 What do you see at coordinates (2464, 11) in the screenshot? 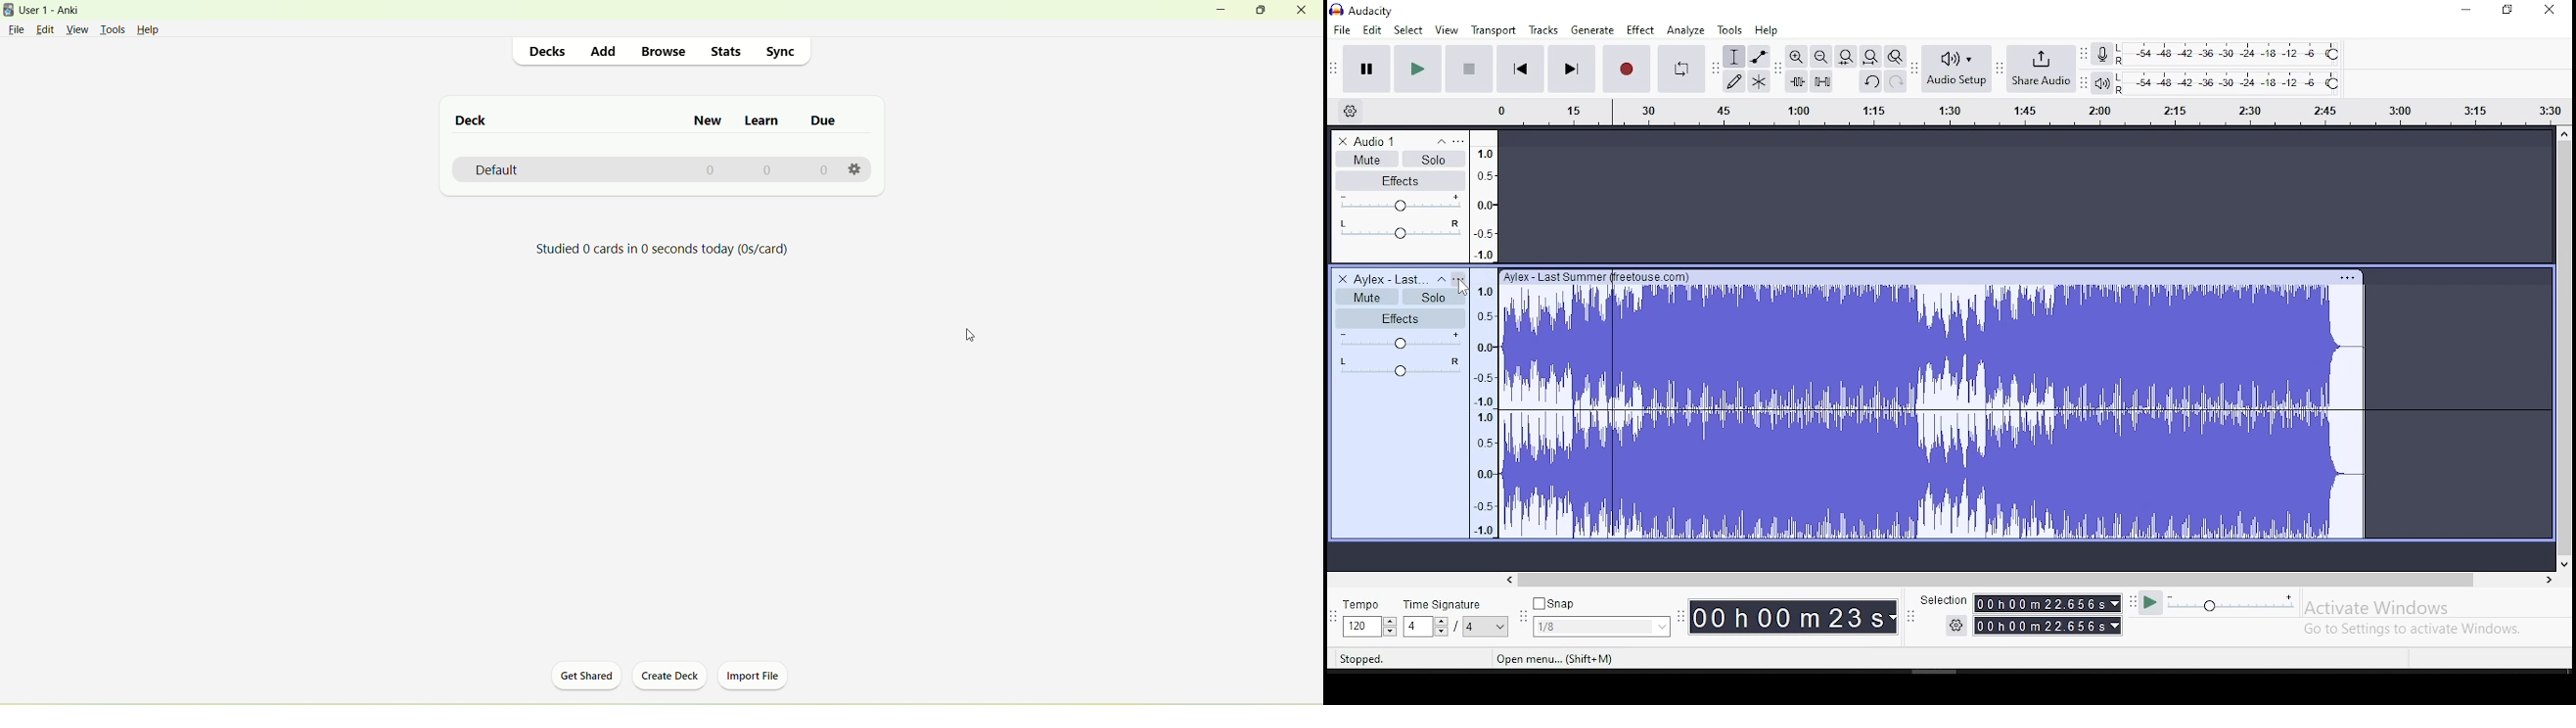
I see `minimize` at bounding box center [2464, 11].